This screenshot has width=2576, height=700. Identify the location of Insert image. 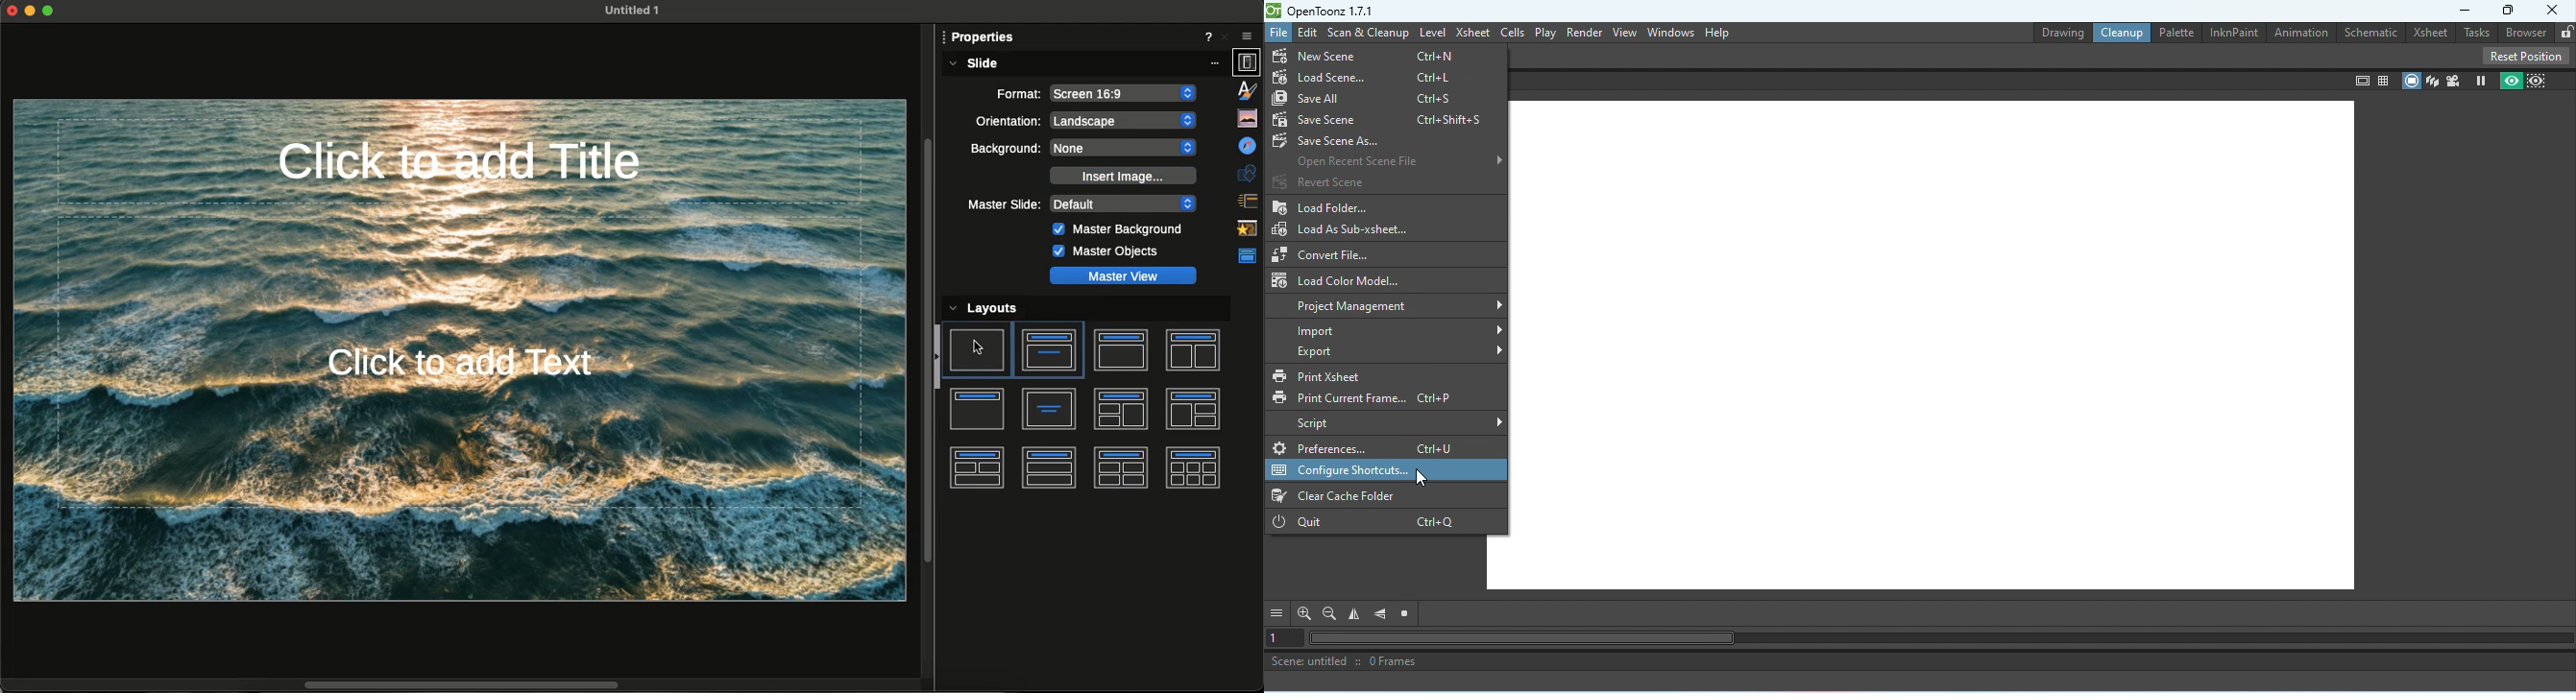
(1121, 175).